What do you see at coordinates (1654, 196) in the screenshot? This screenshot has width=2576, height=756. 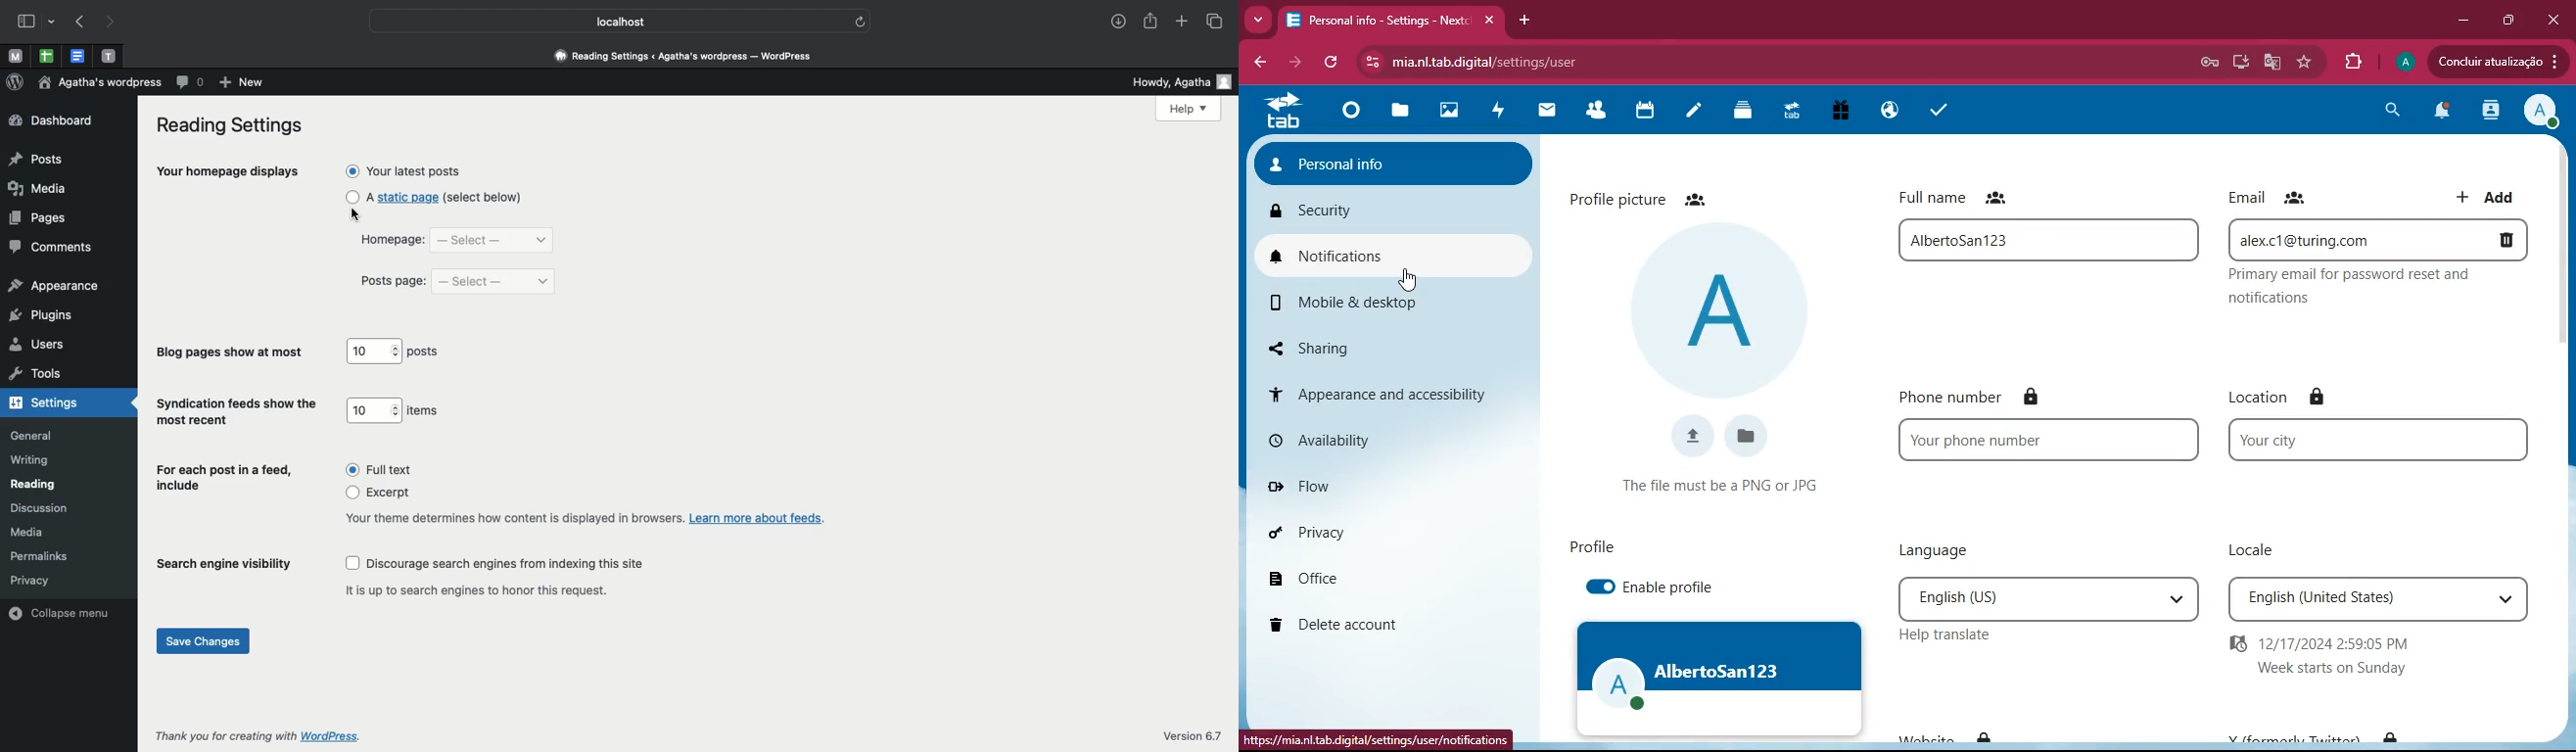 I see `profile picture` at bounding box center [1654, 196].